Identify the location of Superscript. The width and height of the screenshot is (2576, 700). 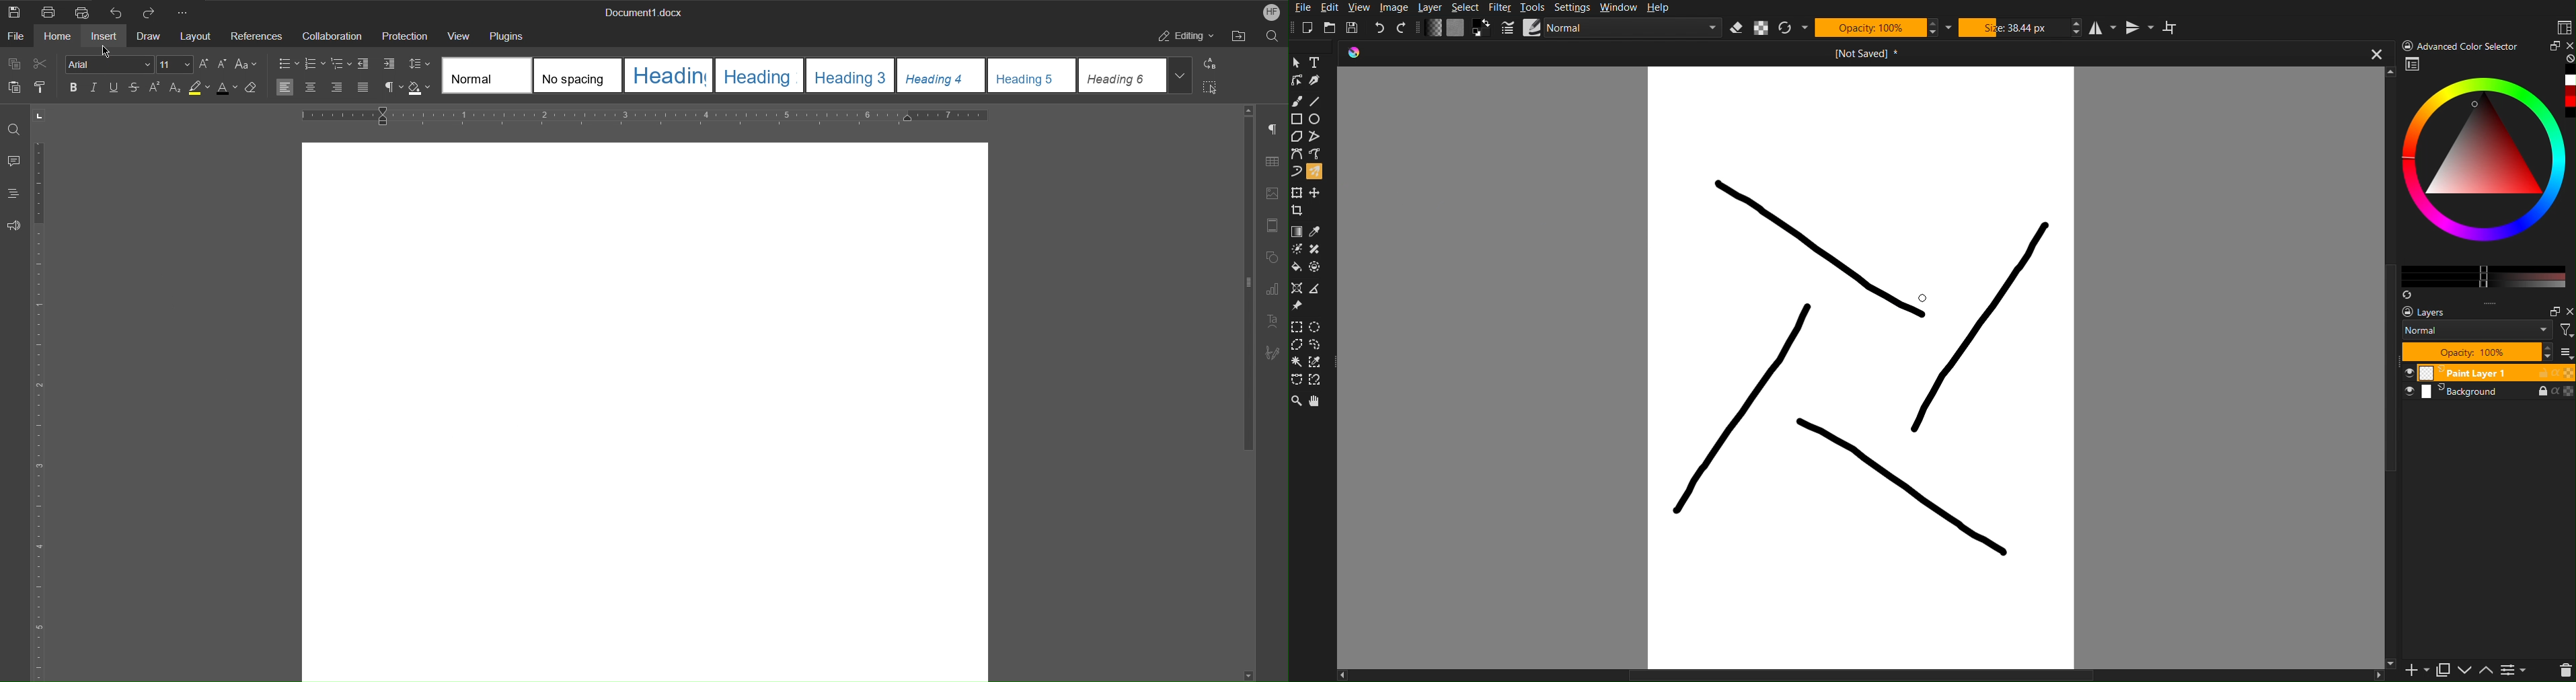
(155, 88).